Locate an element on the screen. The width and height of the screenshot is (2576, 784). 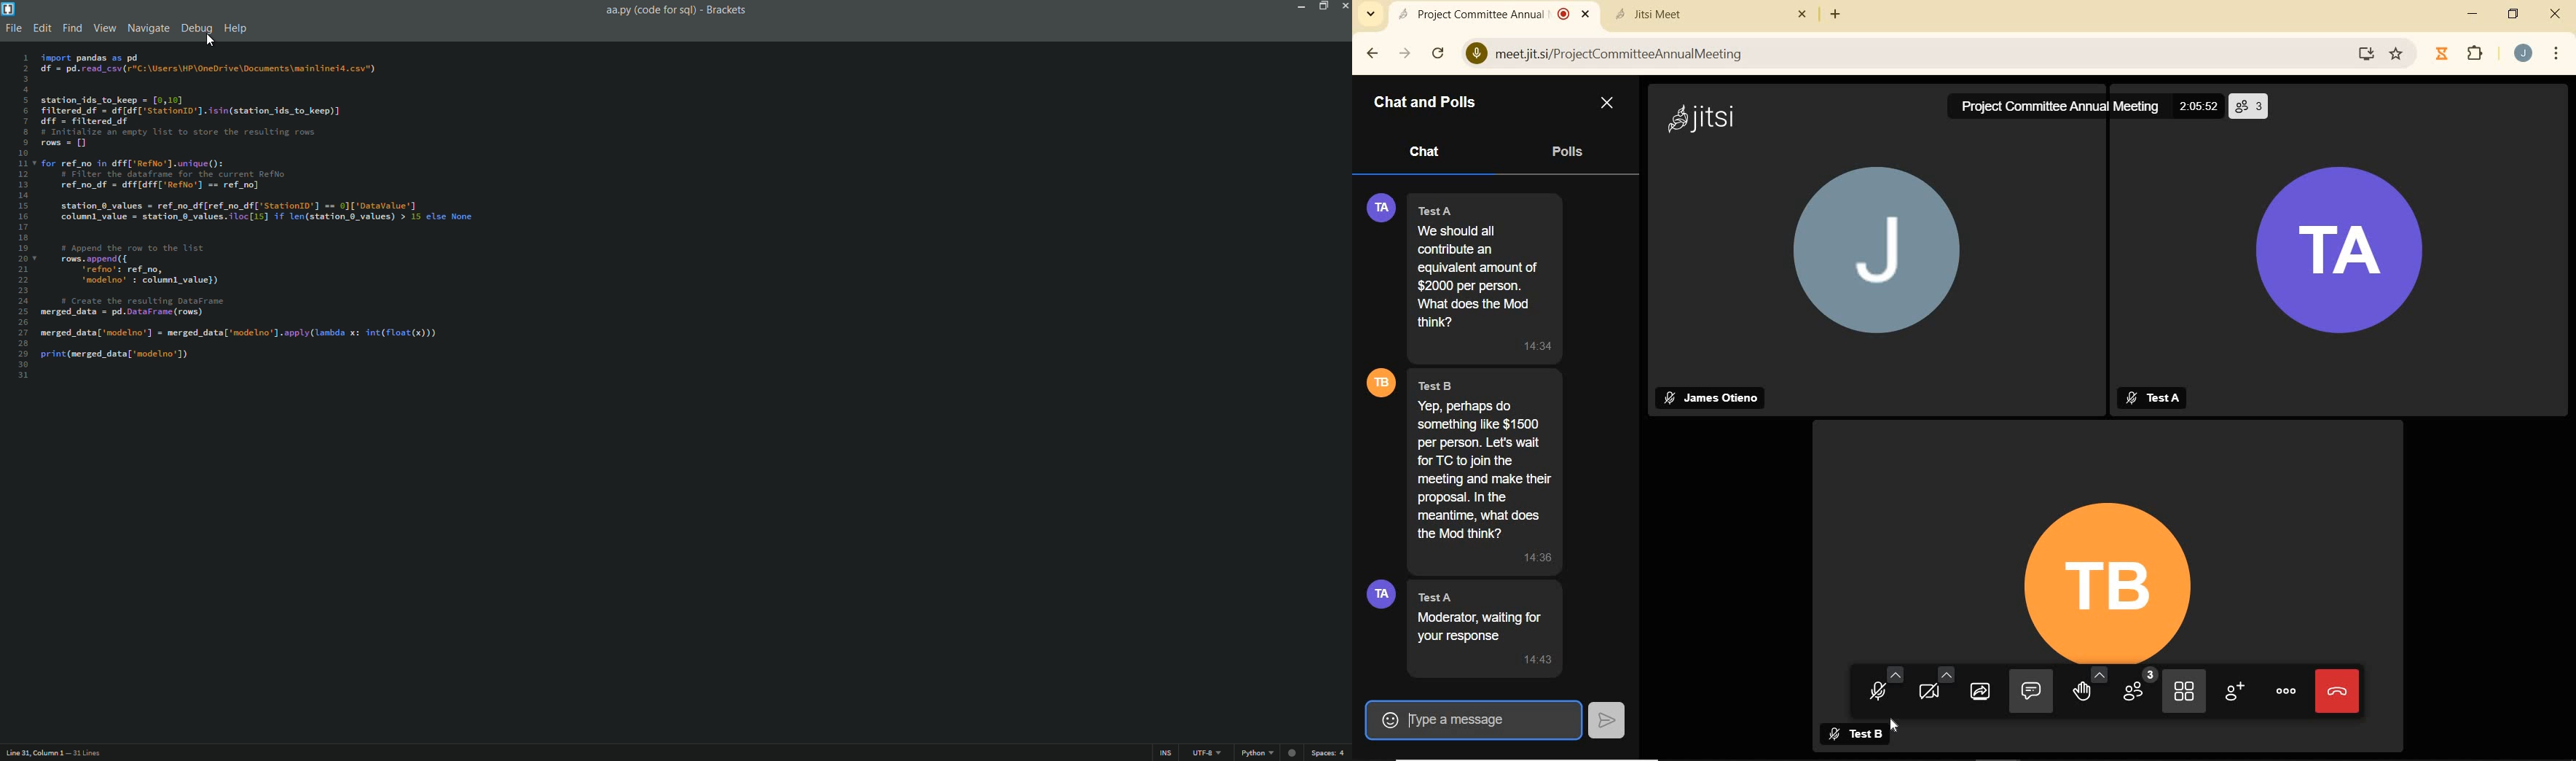
emoji icon is located at coordinates (1386, 717).